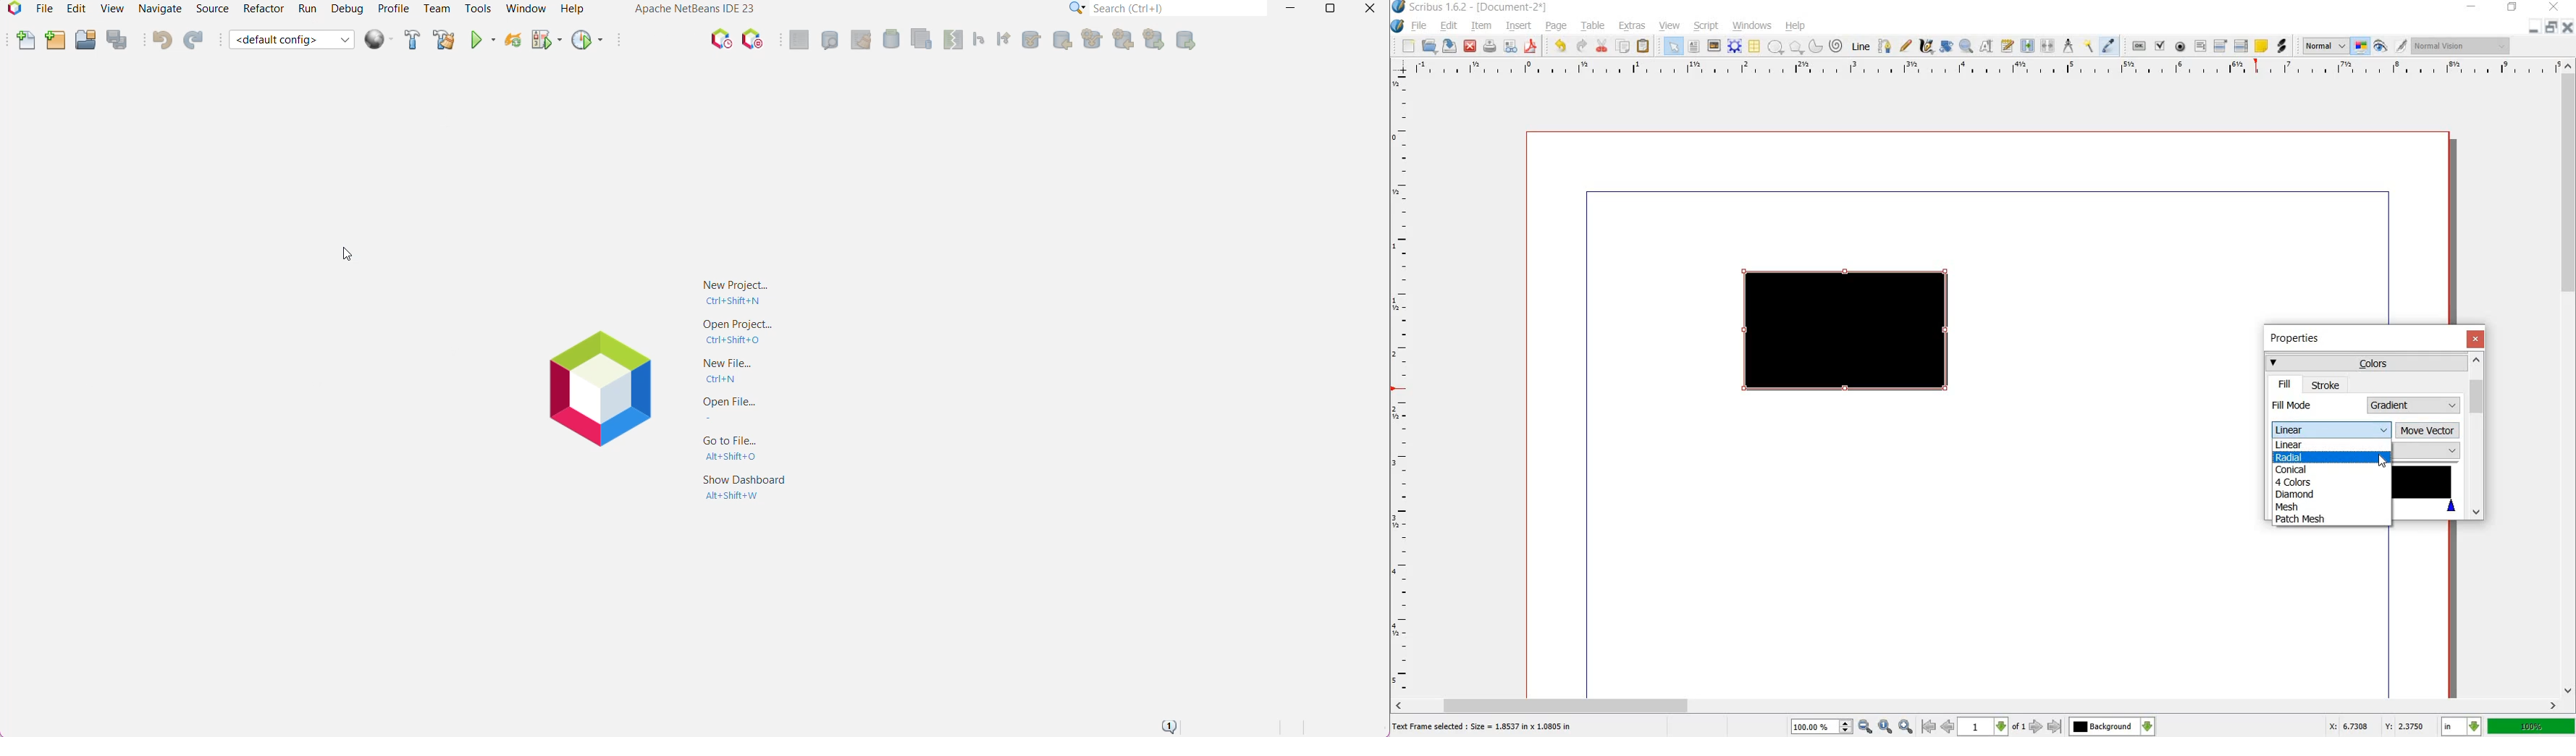 The height and width of the screenshot is (756, 2576). What do you see at coordinates (2297, 493) in the screenshot?
I see `diamond` at bounding box center [2297, 493].